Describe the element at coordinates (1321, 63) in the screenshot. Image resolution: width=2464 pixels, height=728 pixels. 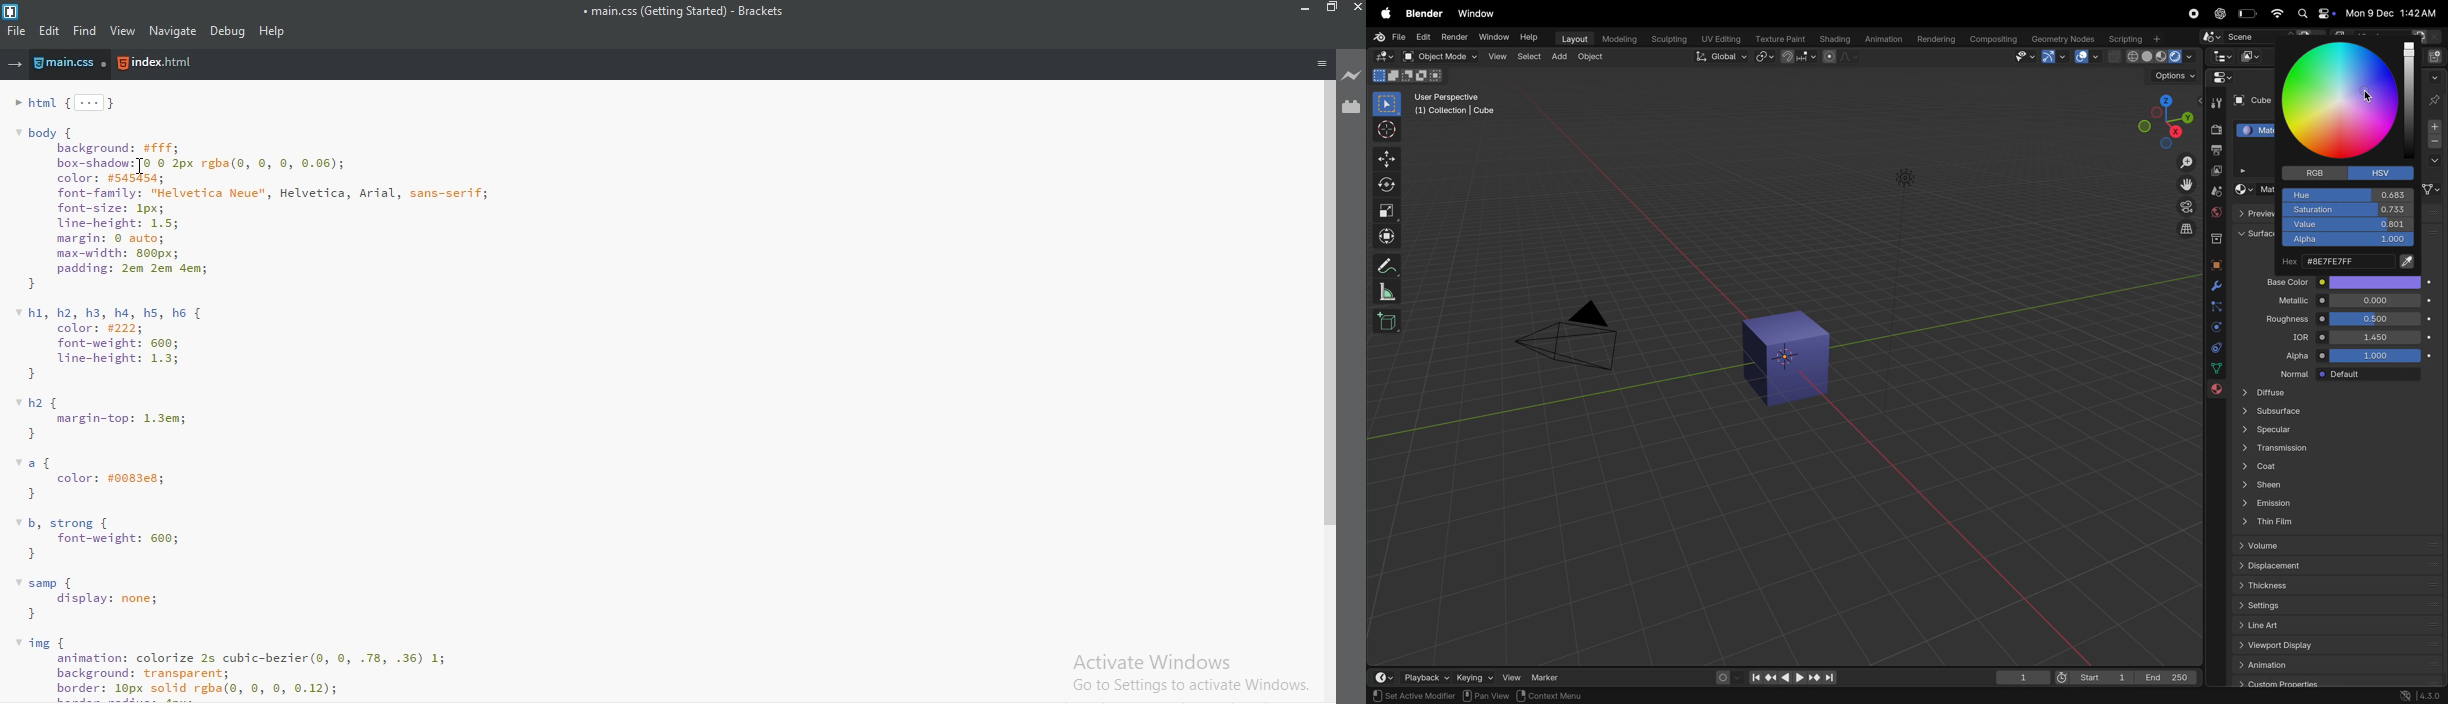
I see `menu` at that location.